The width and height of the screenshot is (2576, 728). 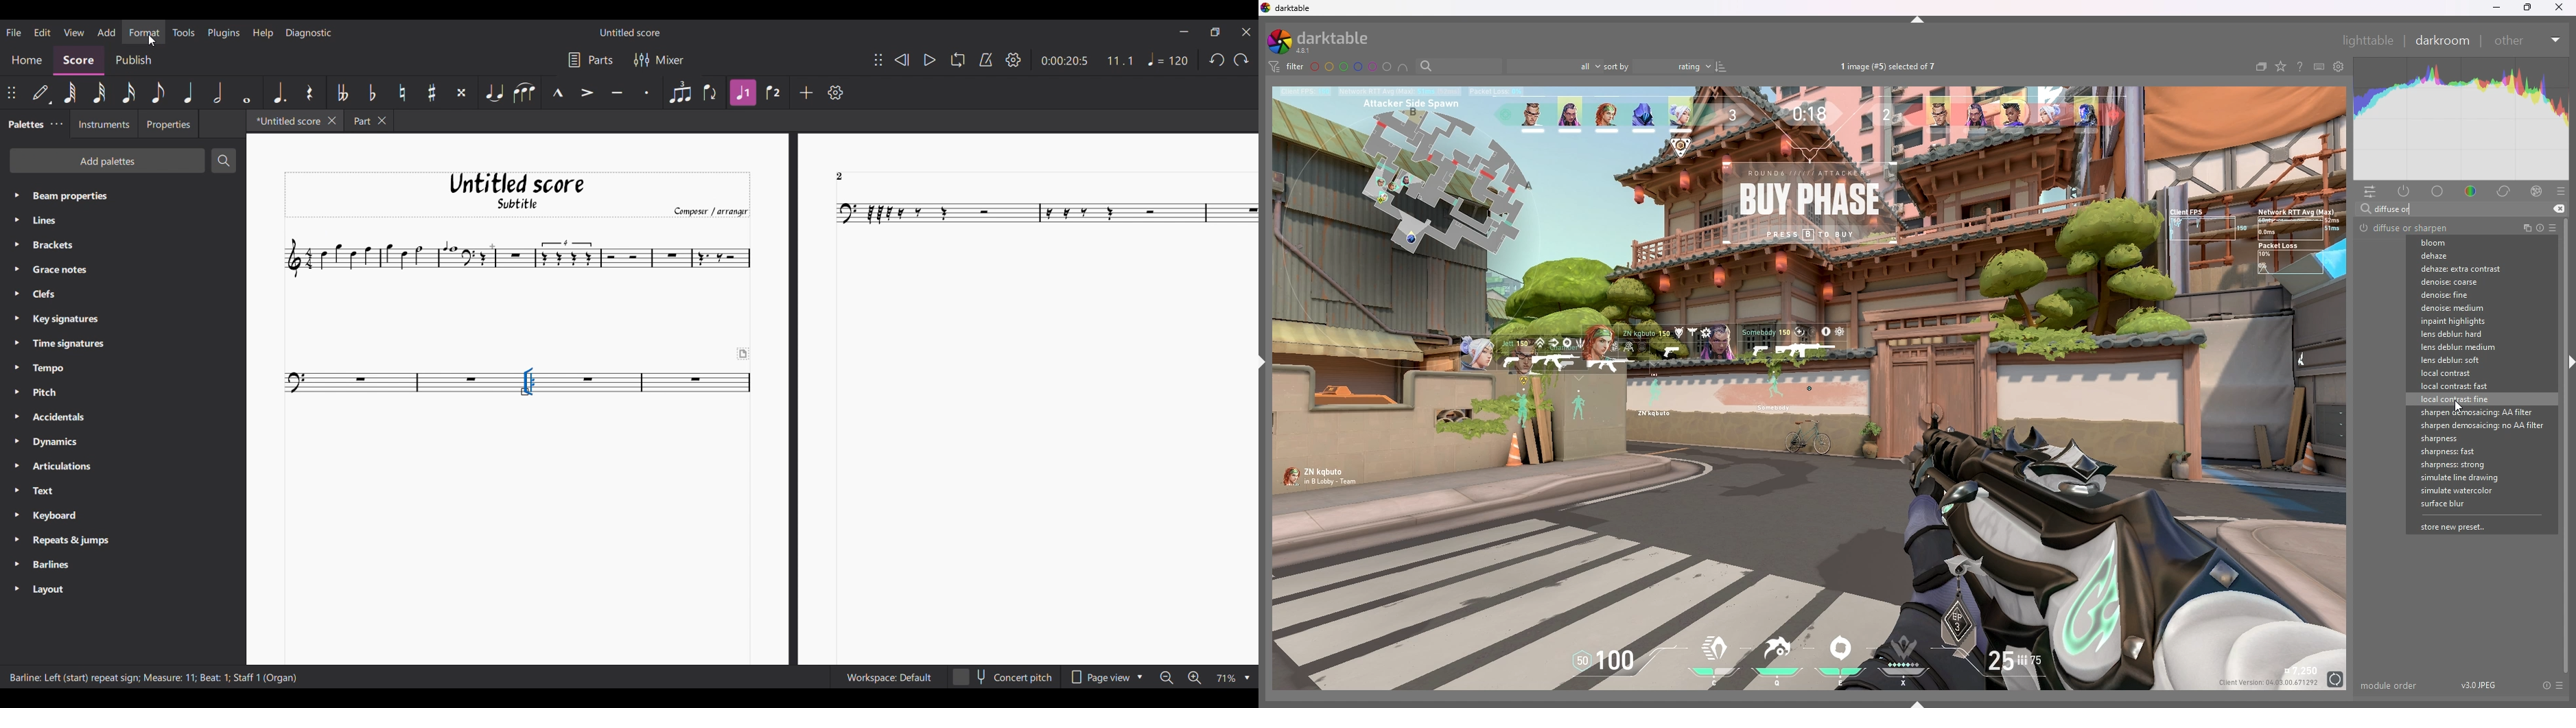 What do you see at coordinates (1241, 60) in the screenshot?
I see `Redo` at bounding box center [1241, 60].